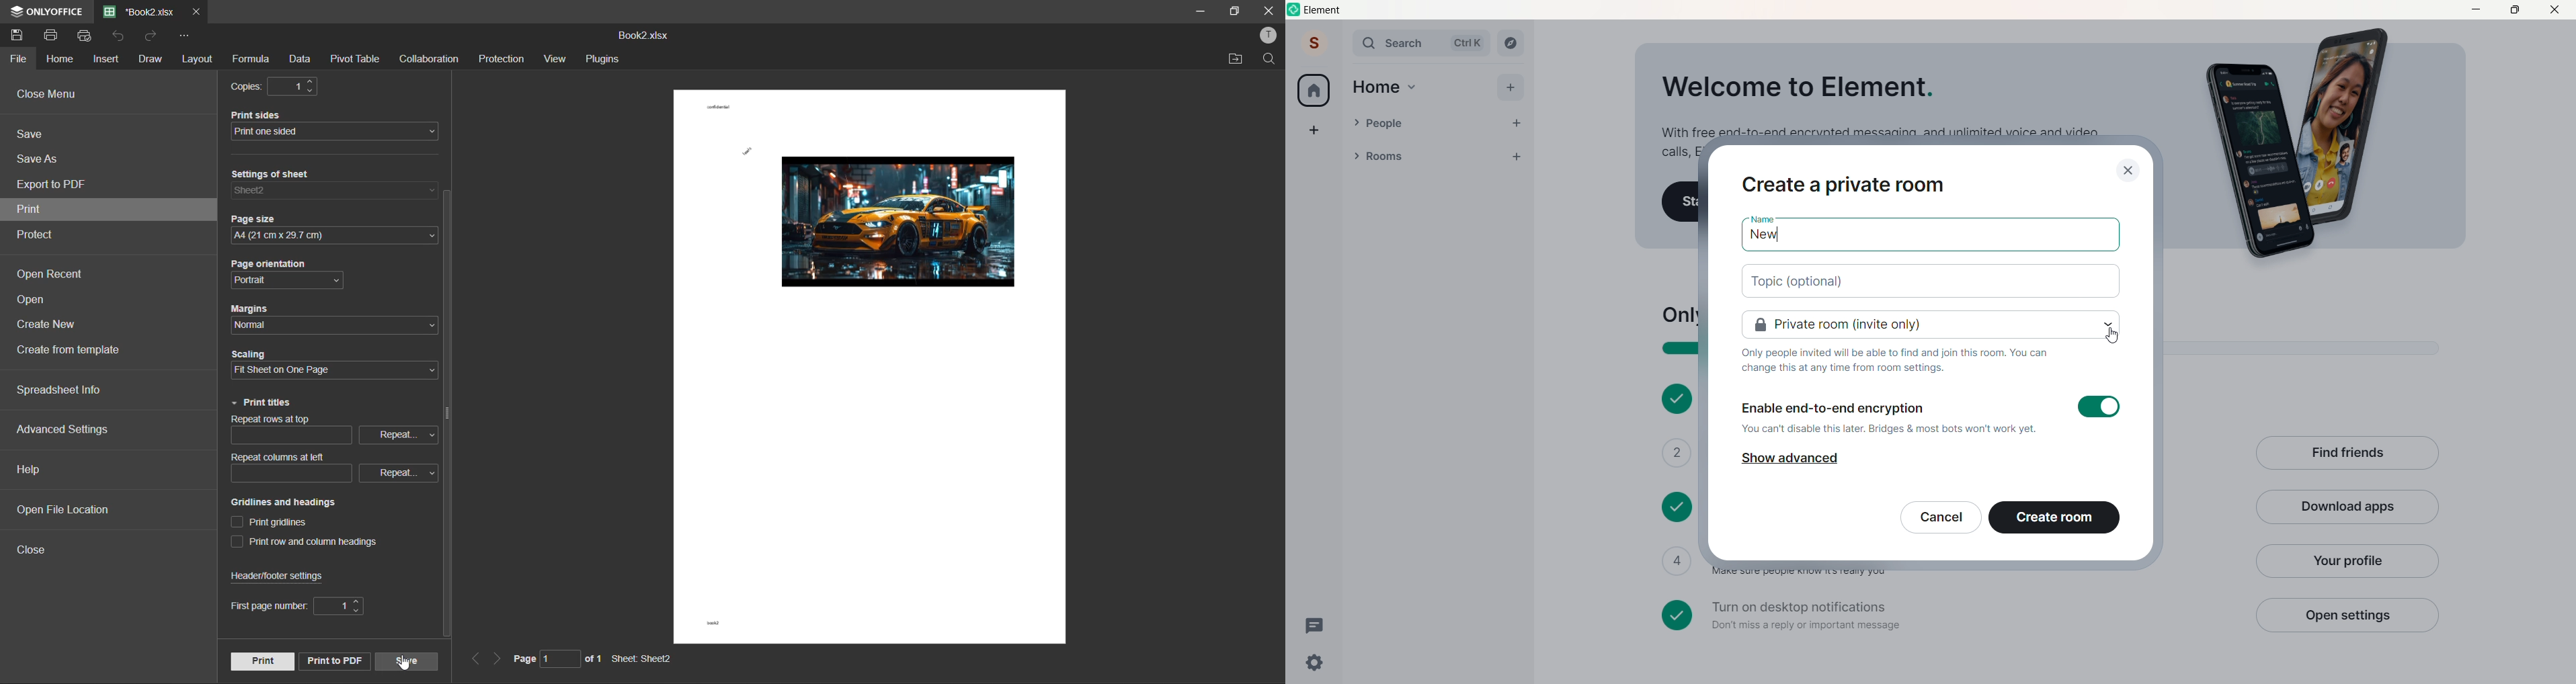 The image size is (2576, 700). Describe the element at coordinates (1845, 185) in the screenshot. I see `Create a private room` at that location.